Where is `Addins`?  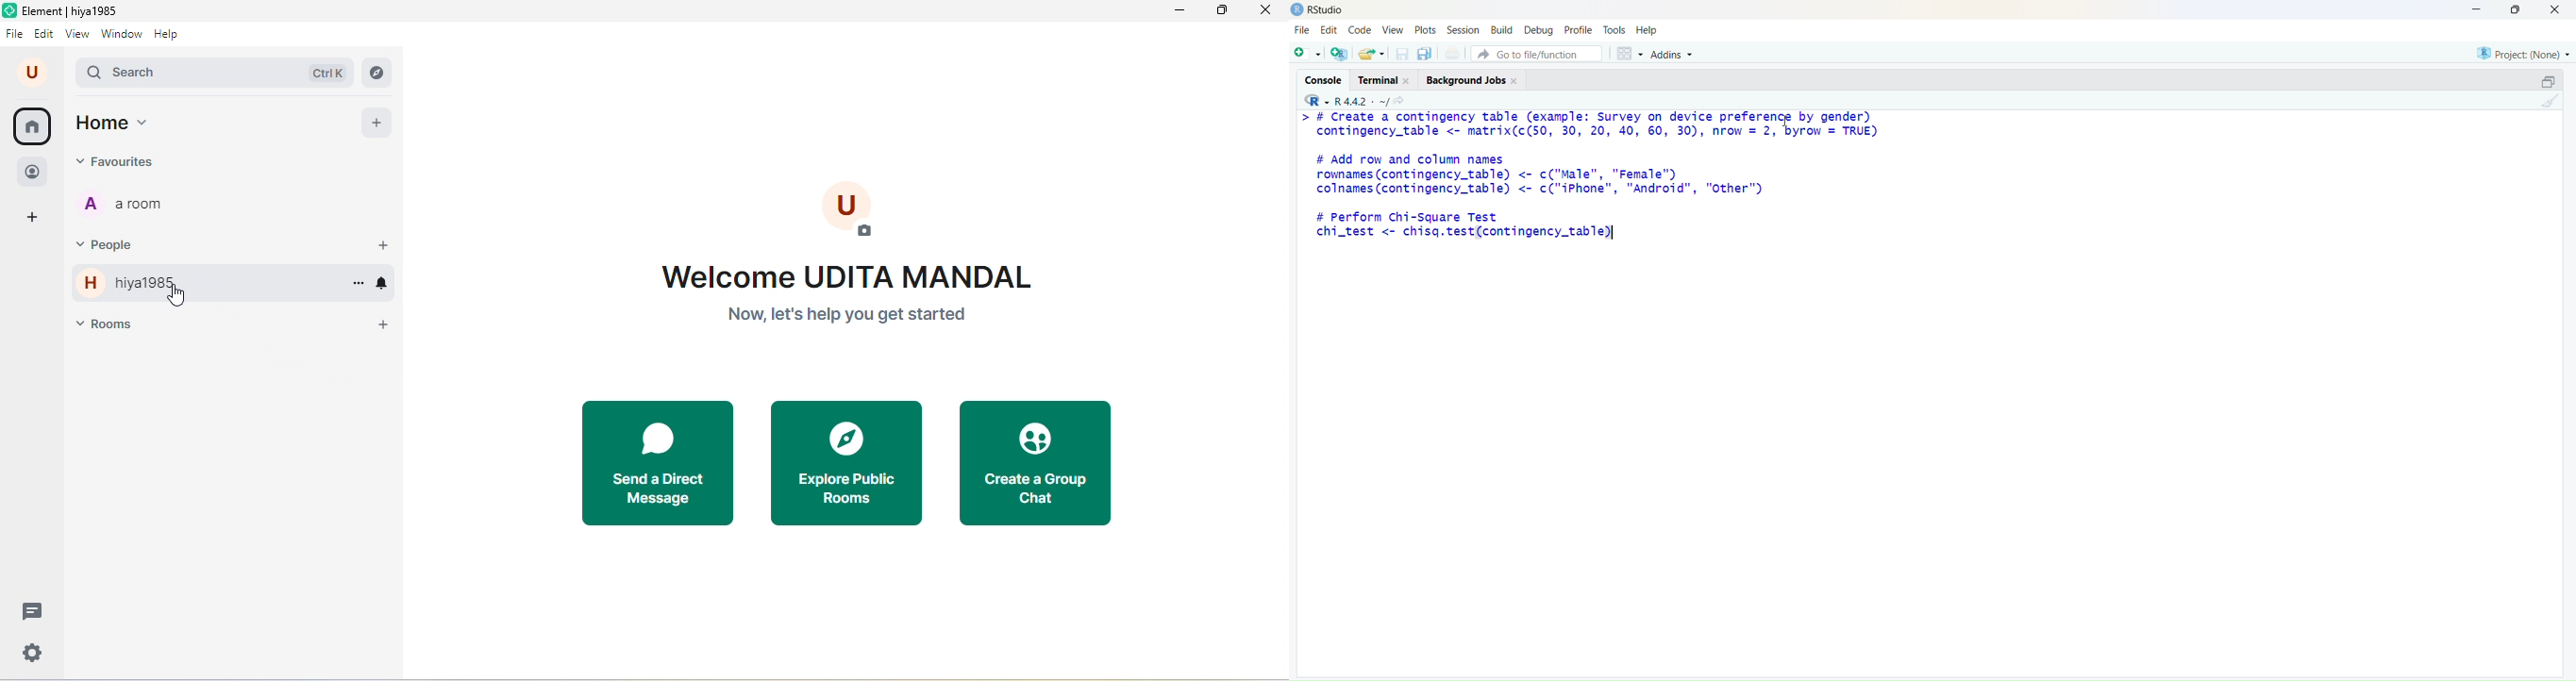 Addins is located at coordinates (1672, 55).